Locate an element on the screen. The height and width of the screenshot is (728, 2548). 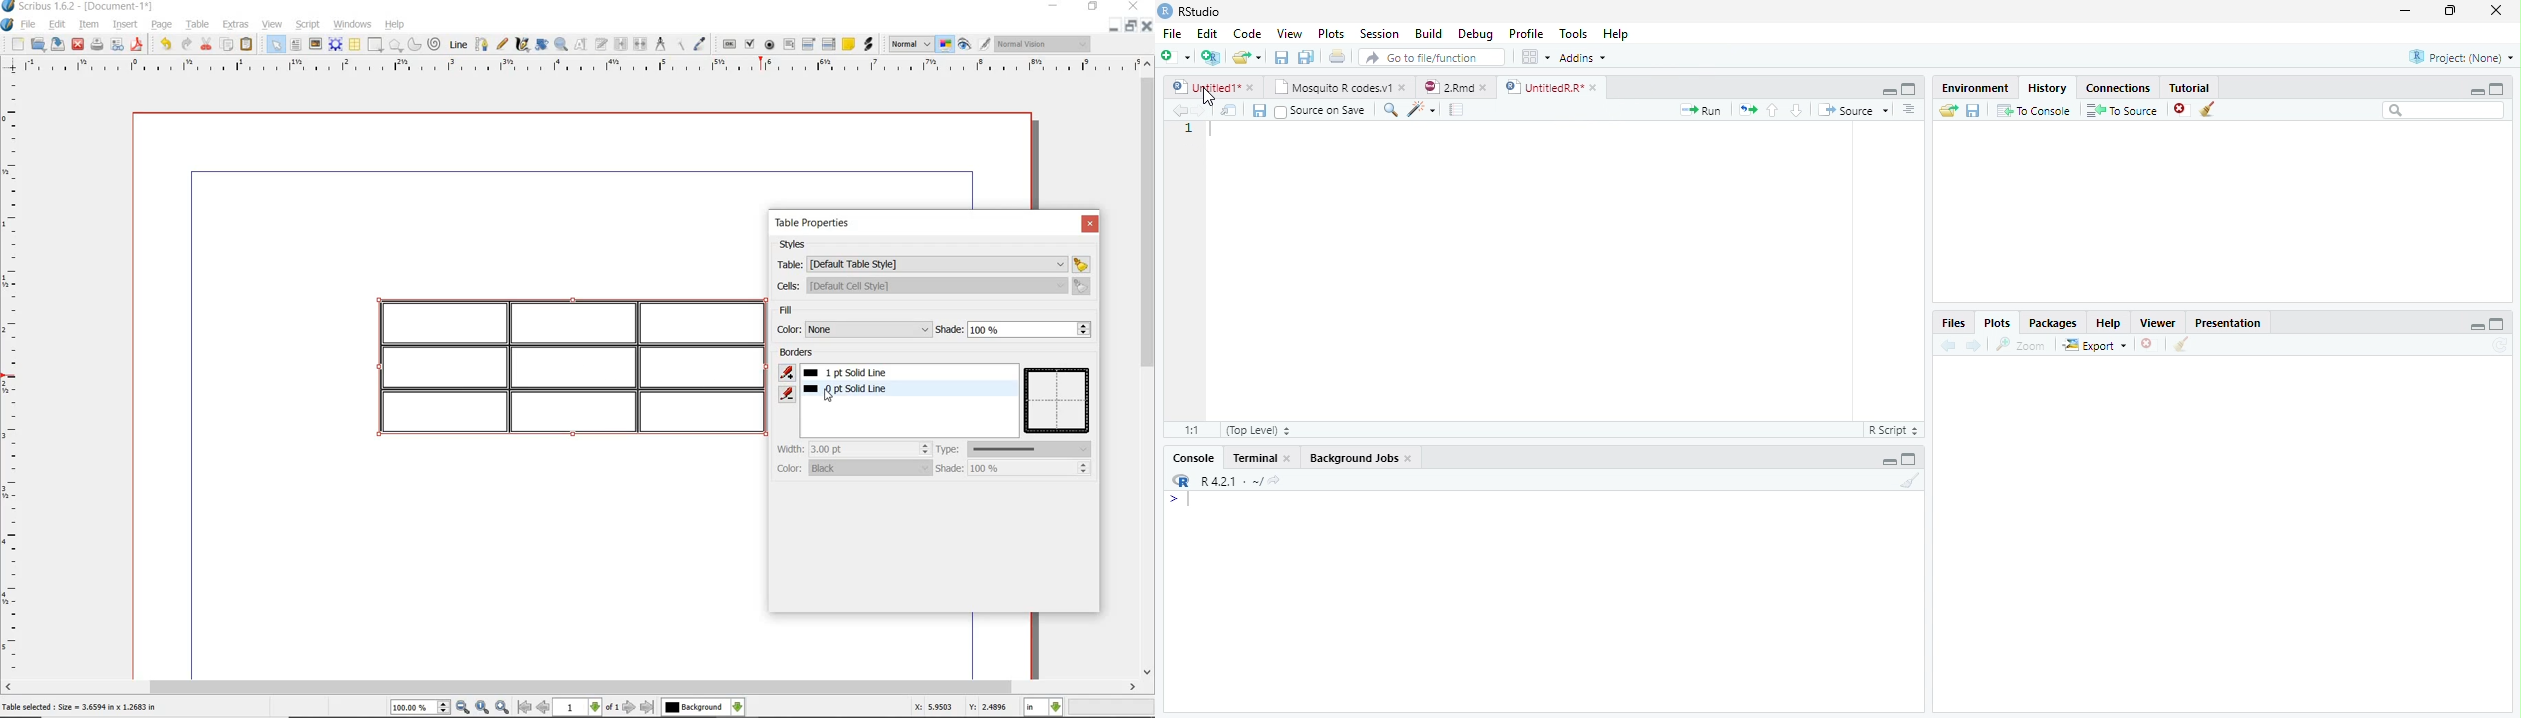
File is located at coordinates (1172, 33).